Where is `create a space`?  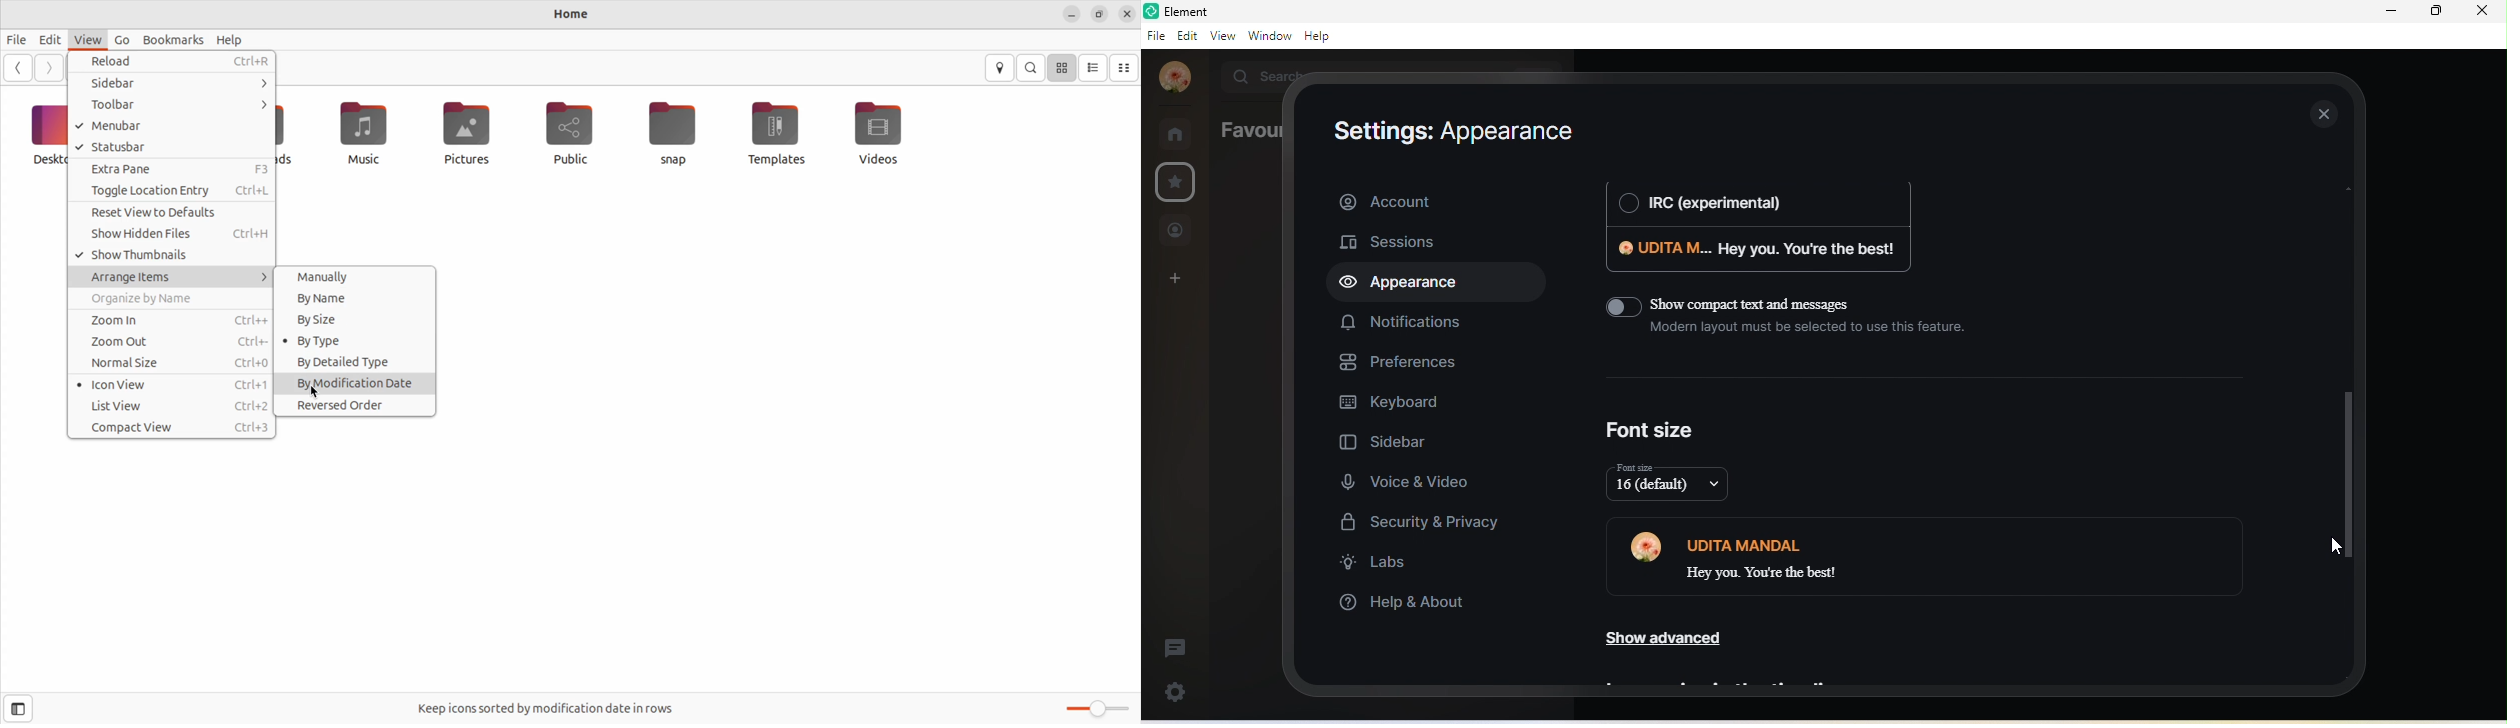
create a space is located at coordinates (1176, 280).